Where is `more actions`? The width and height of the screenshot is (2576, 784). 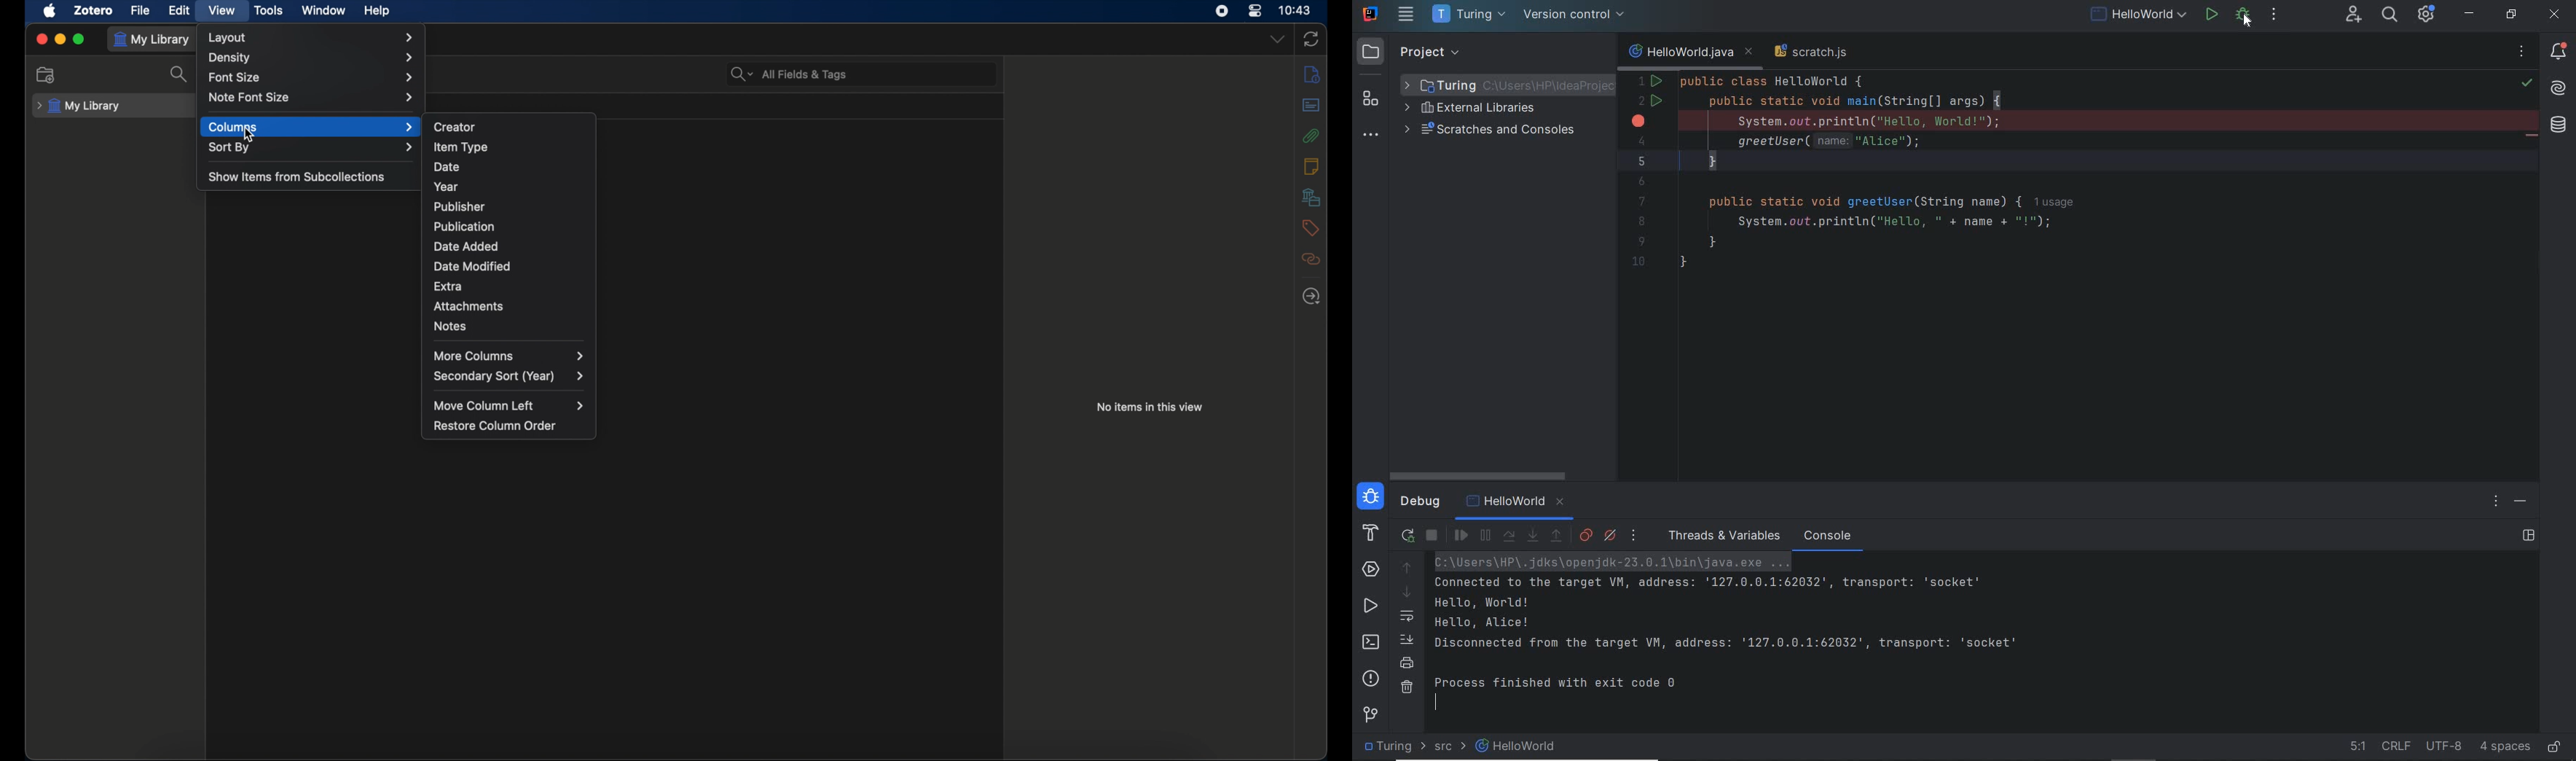
more actions is located at coordinates (2309, 15).